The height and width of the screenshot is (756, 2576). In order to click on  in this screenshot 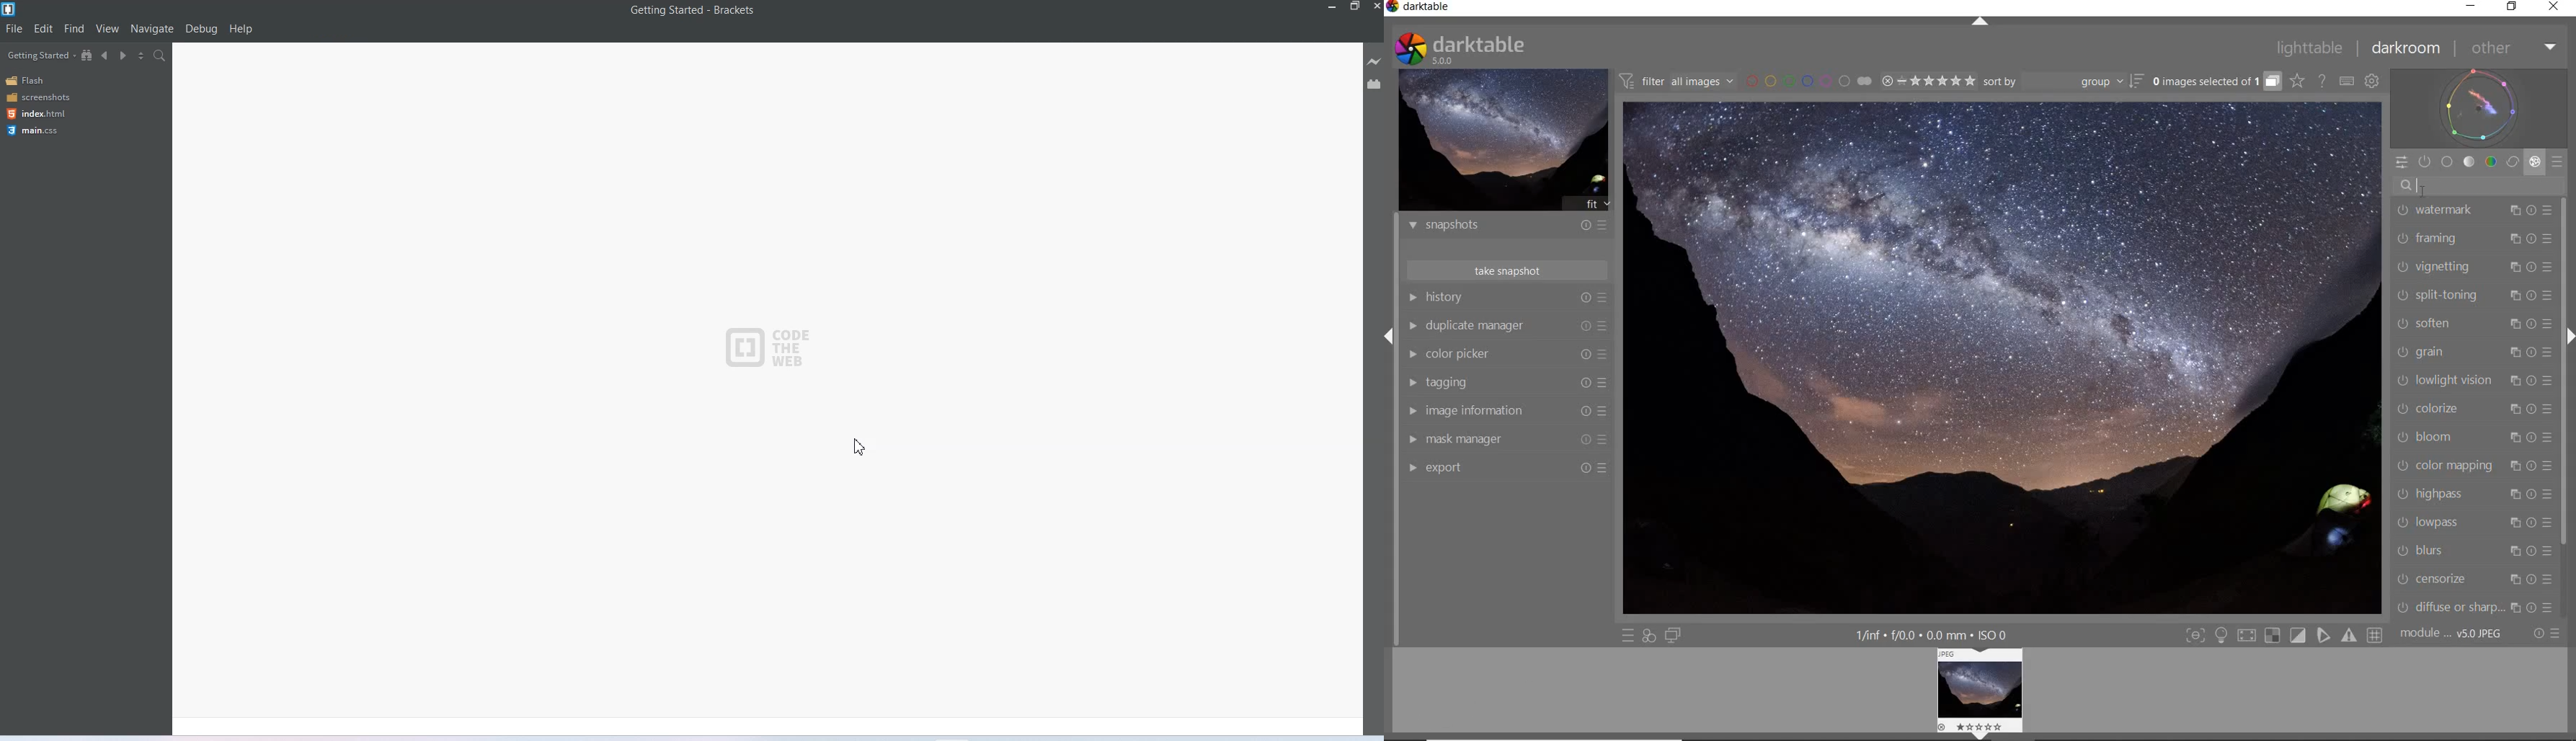, I will do `click(2550, 440)`.